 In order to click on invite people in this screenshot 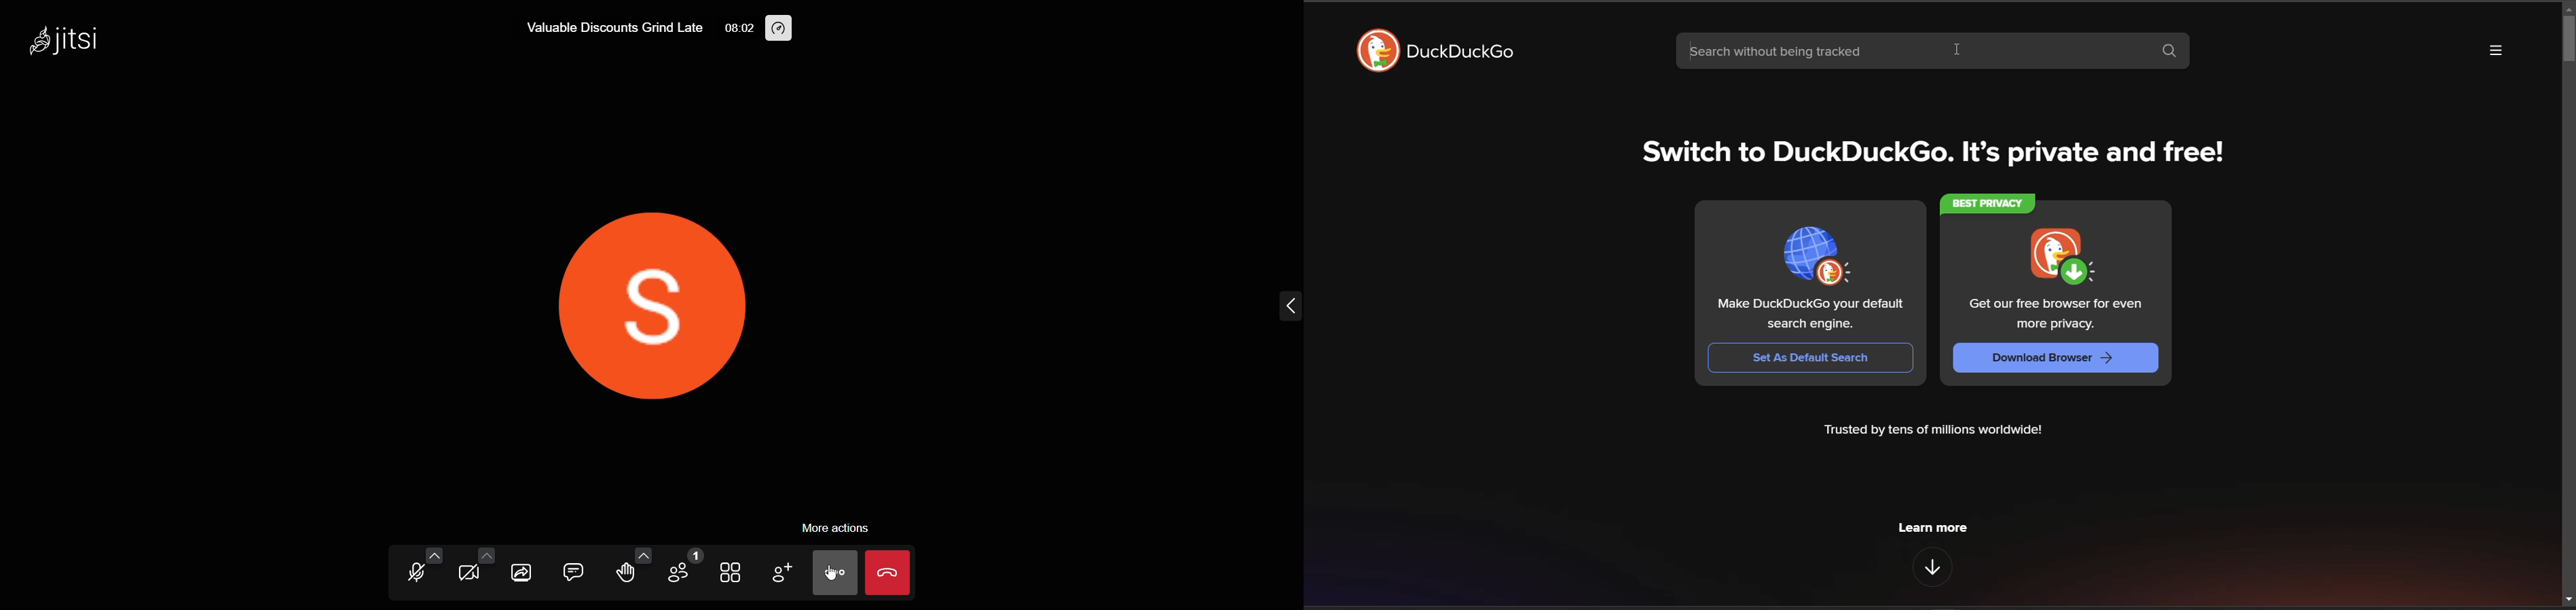, I will do `click(785, 575)`.